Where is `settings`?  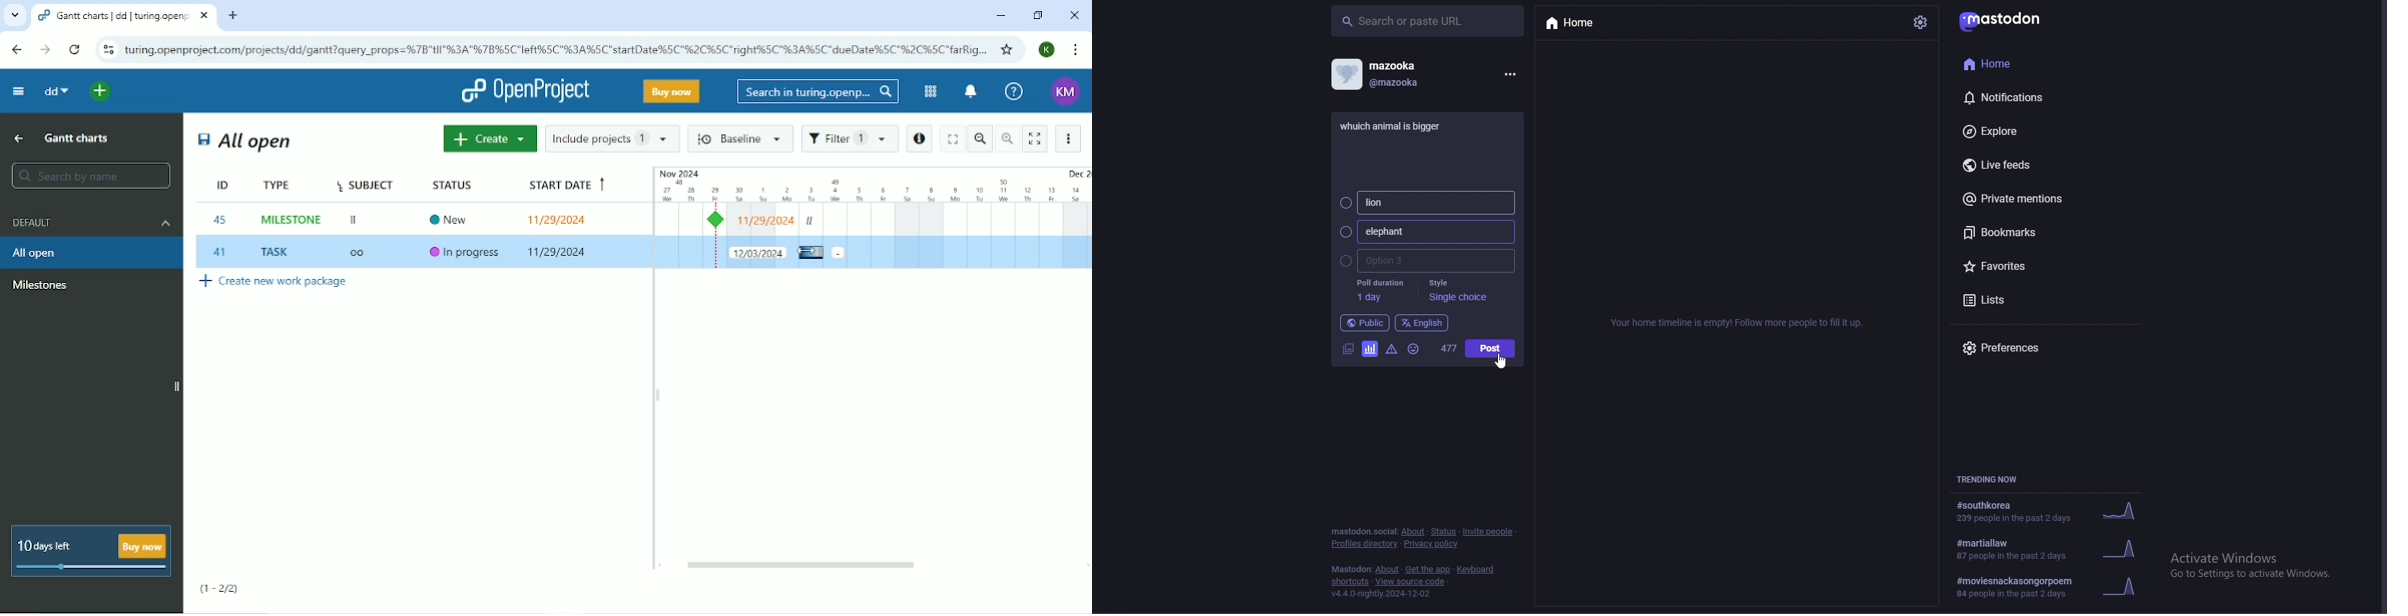 settings is located at coordinates (1919, 22).